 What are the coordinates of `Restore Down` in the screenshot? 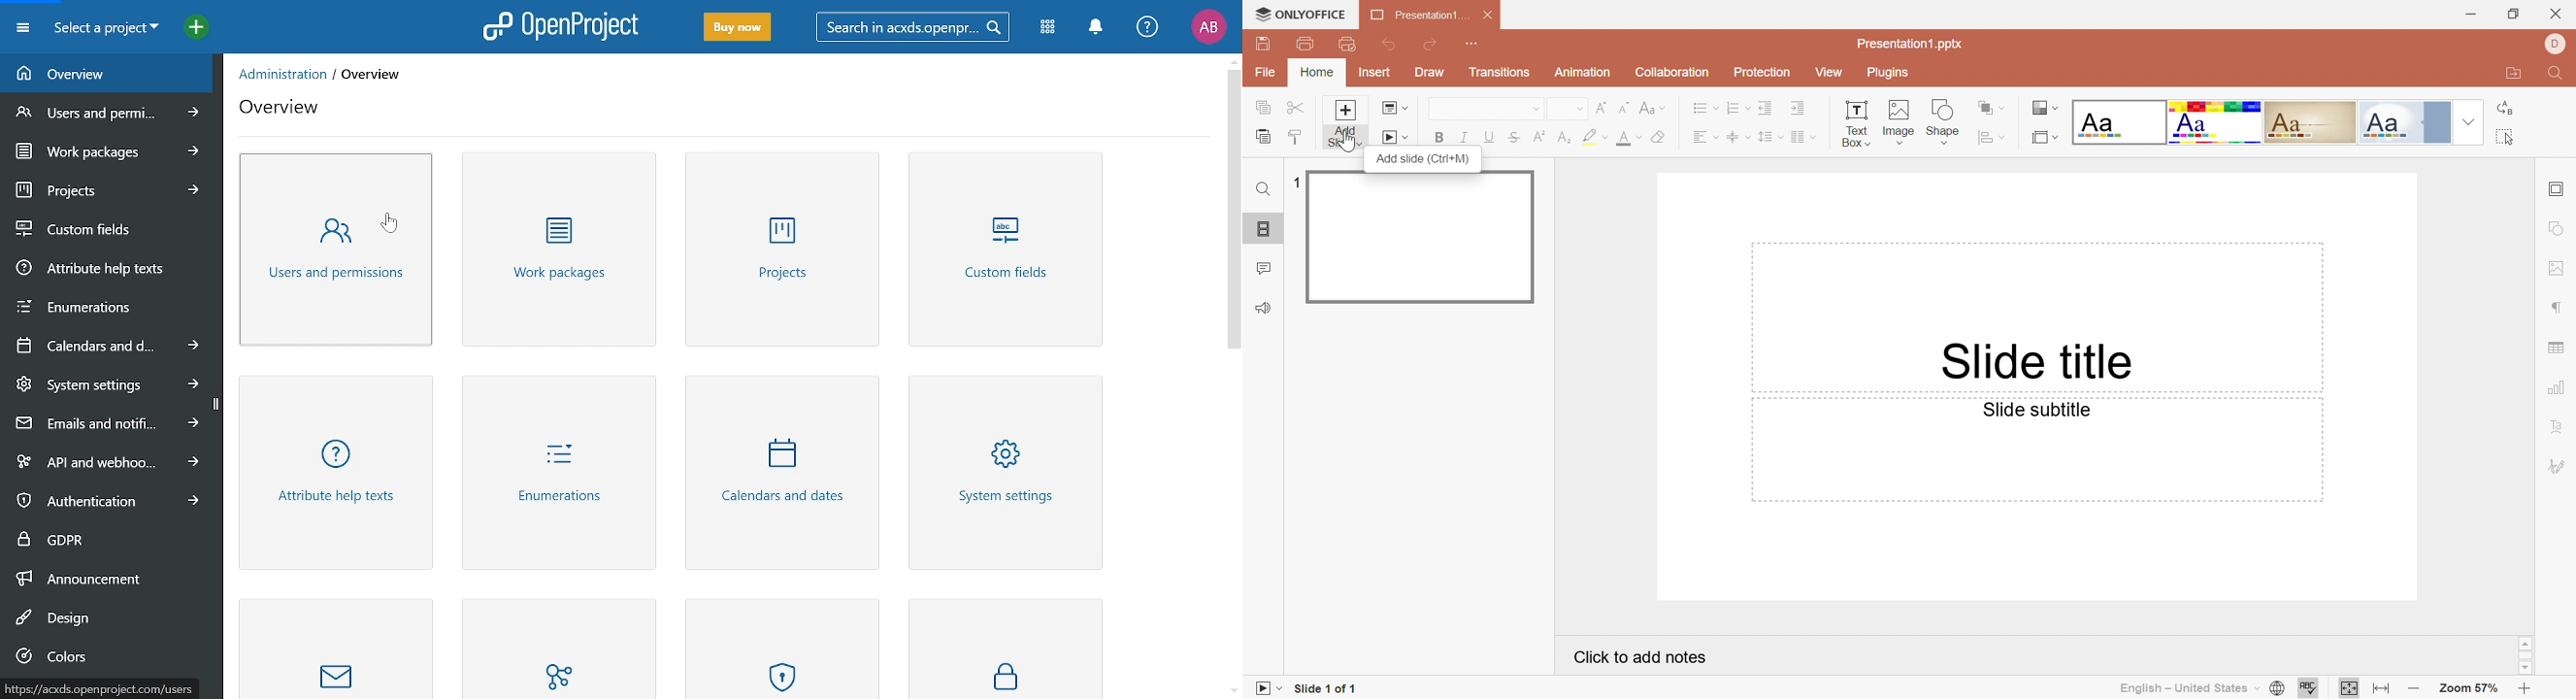 It's located at (2513, 16).